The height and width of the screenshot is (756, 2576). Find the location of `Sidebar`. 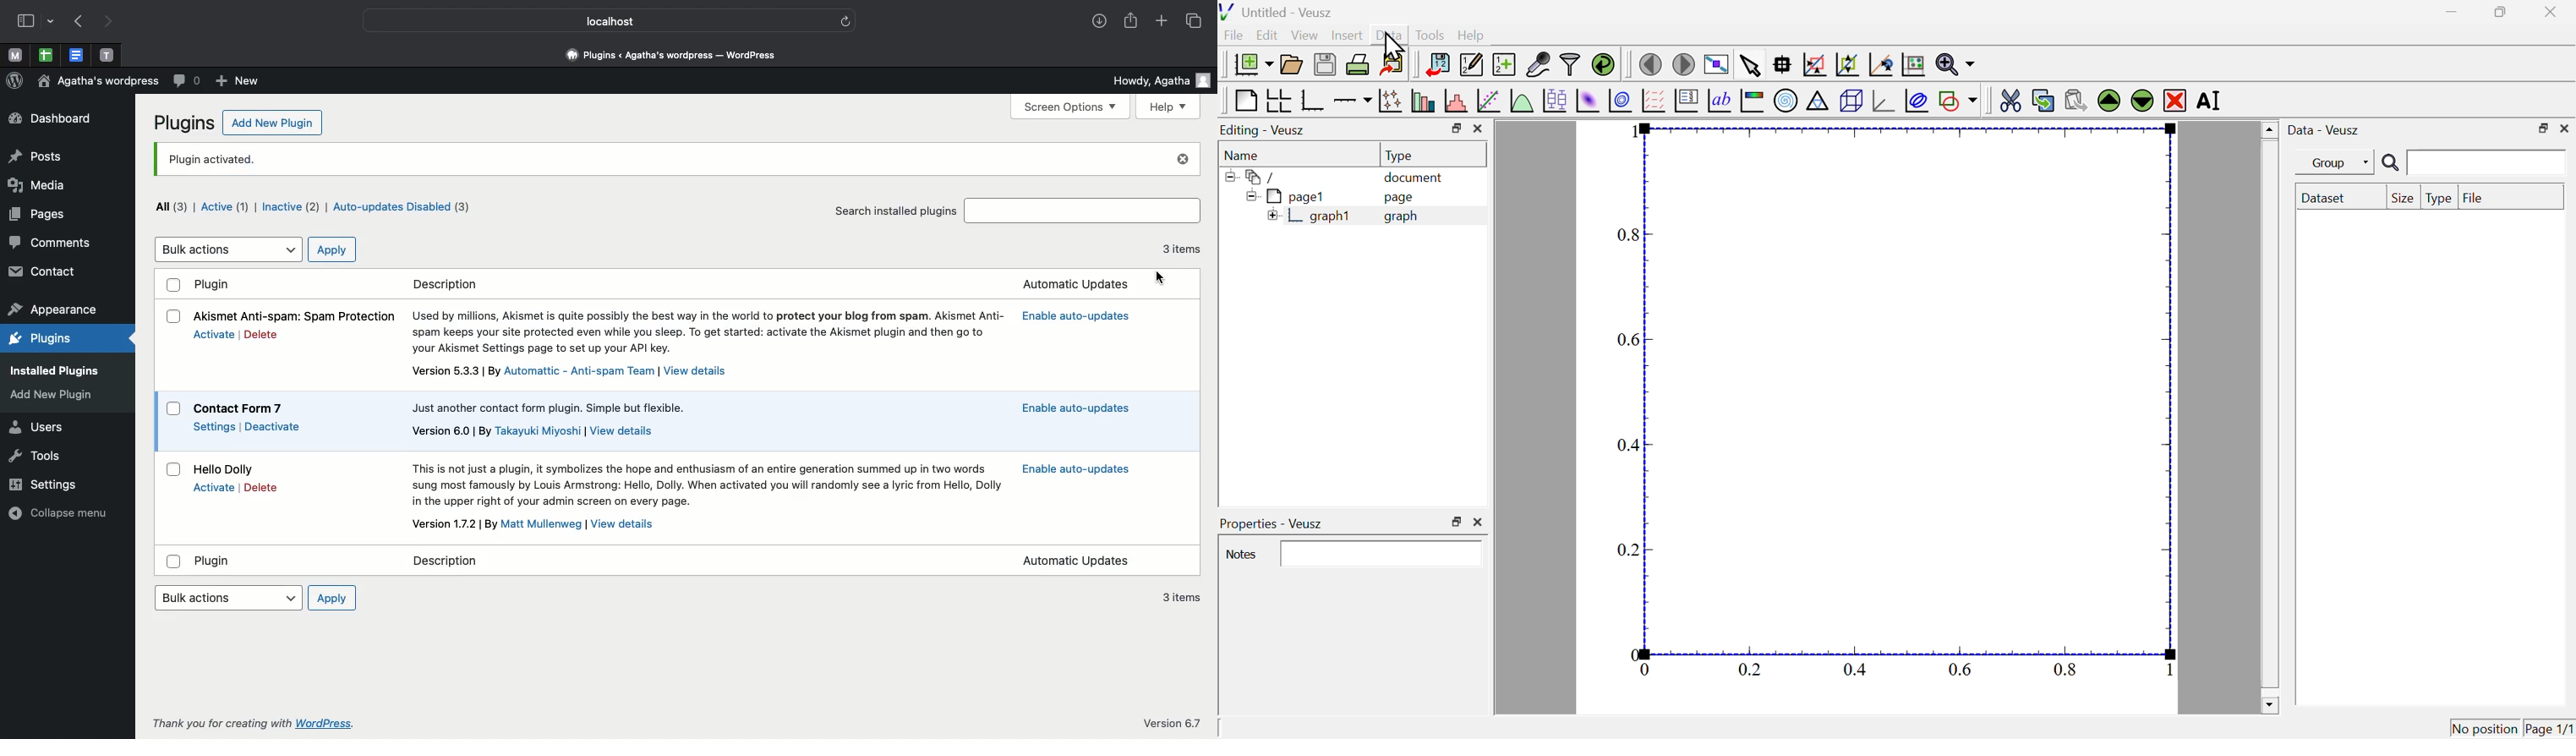

Sidebar is located at coordinates (28, 22).